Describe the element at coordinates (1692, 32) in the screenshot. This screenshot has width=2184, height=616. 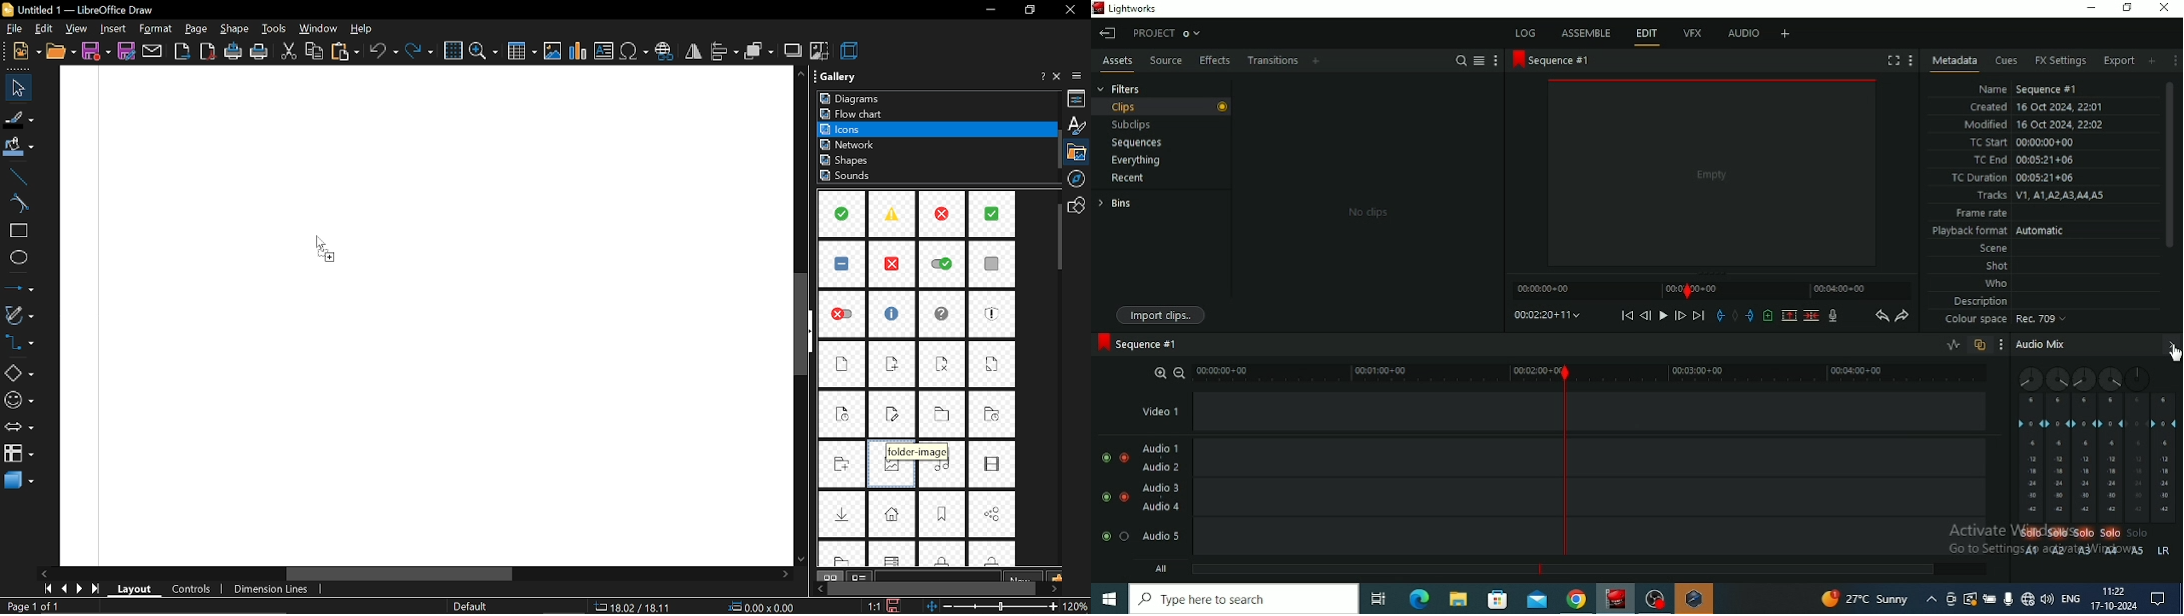
I see `VFX` at that location.